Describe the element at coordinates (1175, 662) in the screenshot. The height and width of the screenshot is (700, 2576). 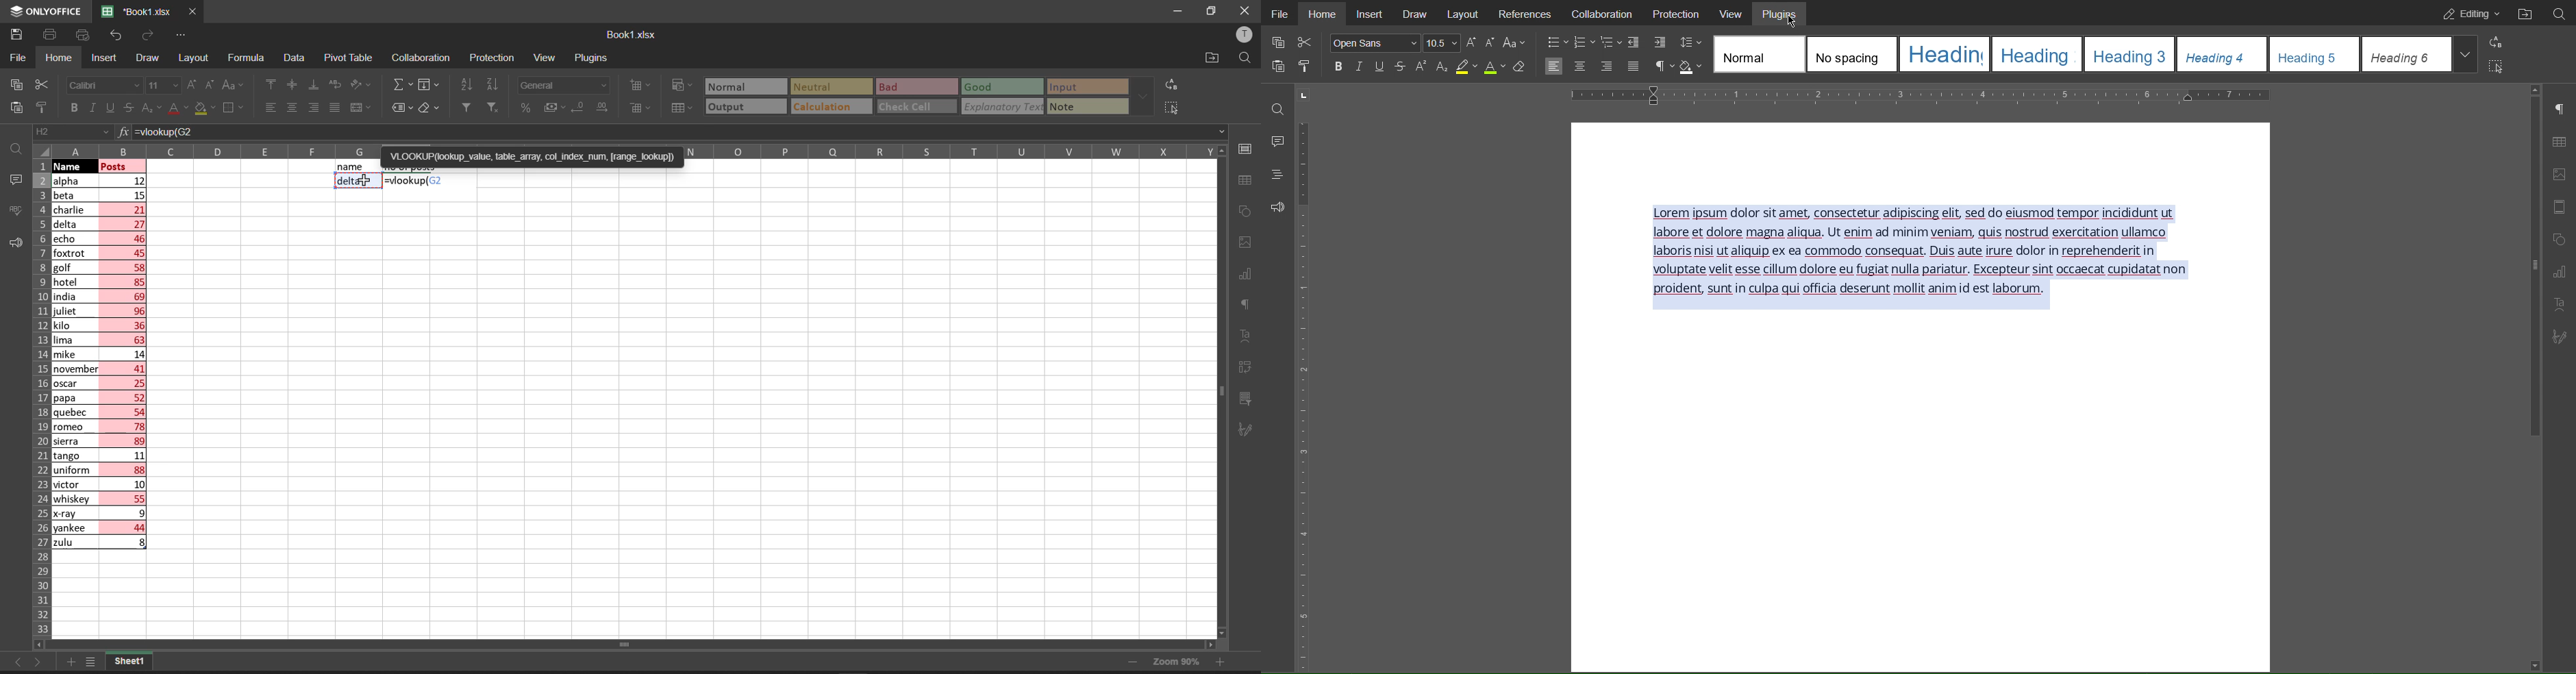
I see `zoom 90%` at that location.